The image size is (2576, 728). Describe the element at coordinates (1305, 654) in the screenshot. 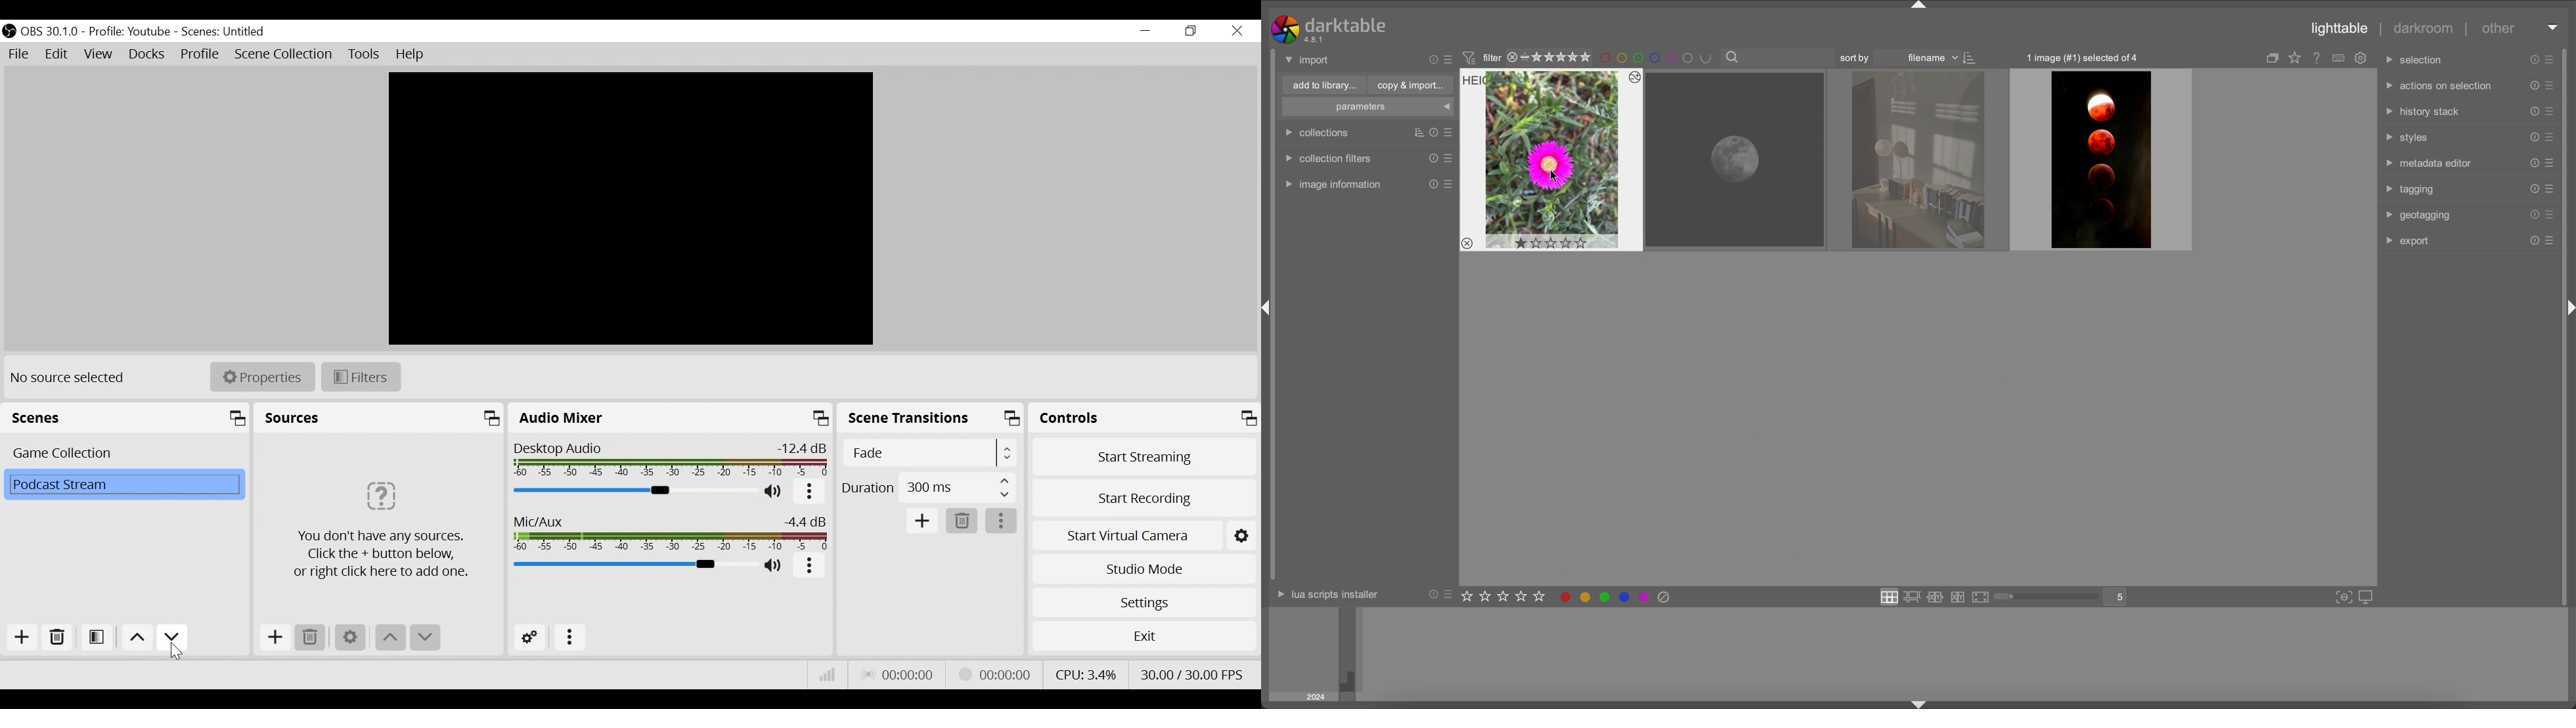

I see `preview` at that location.